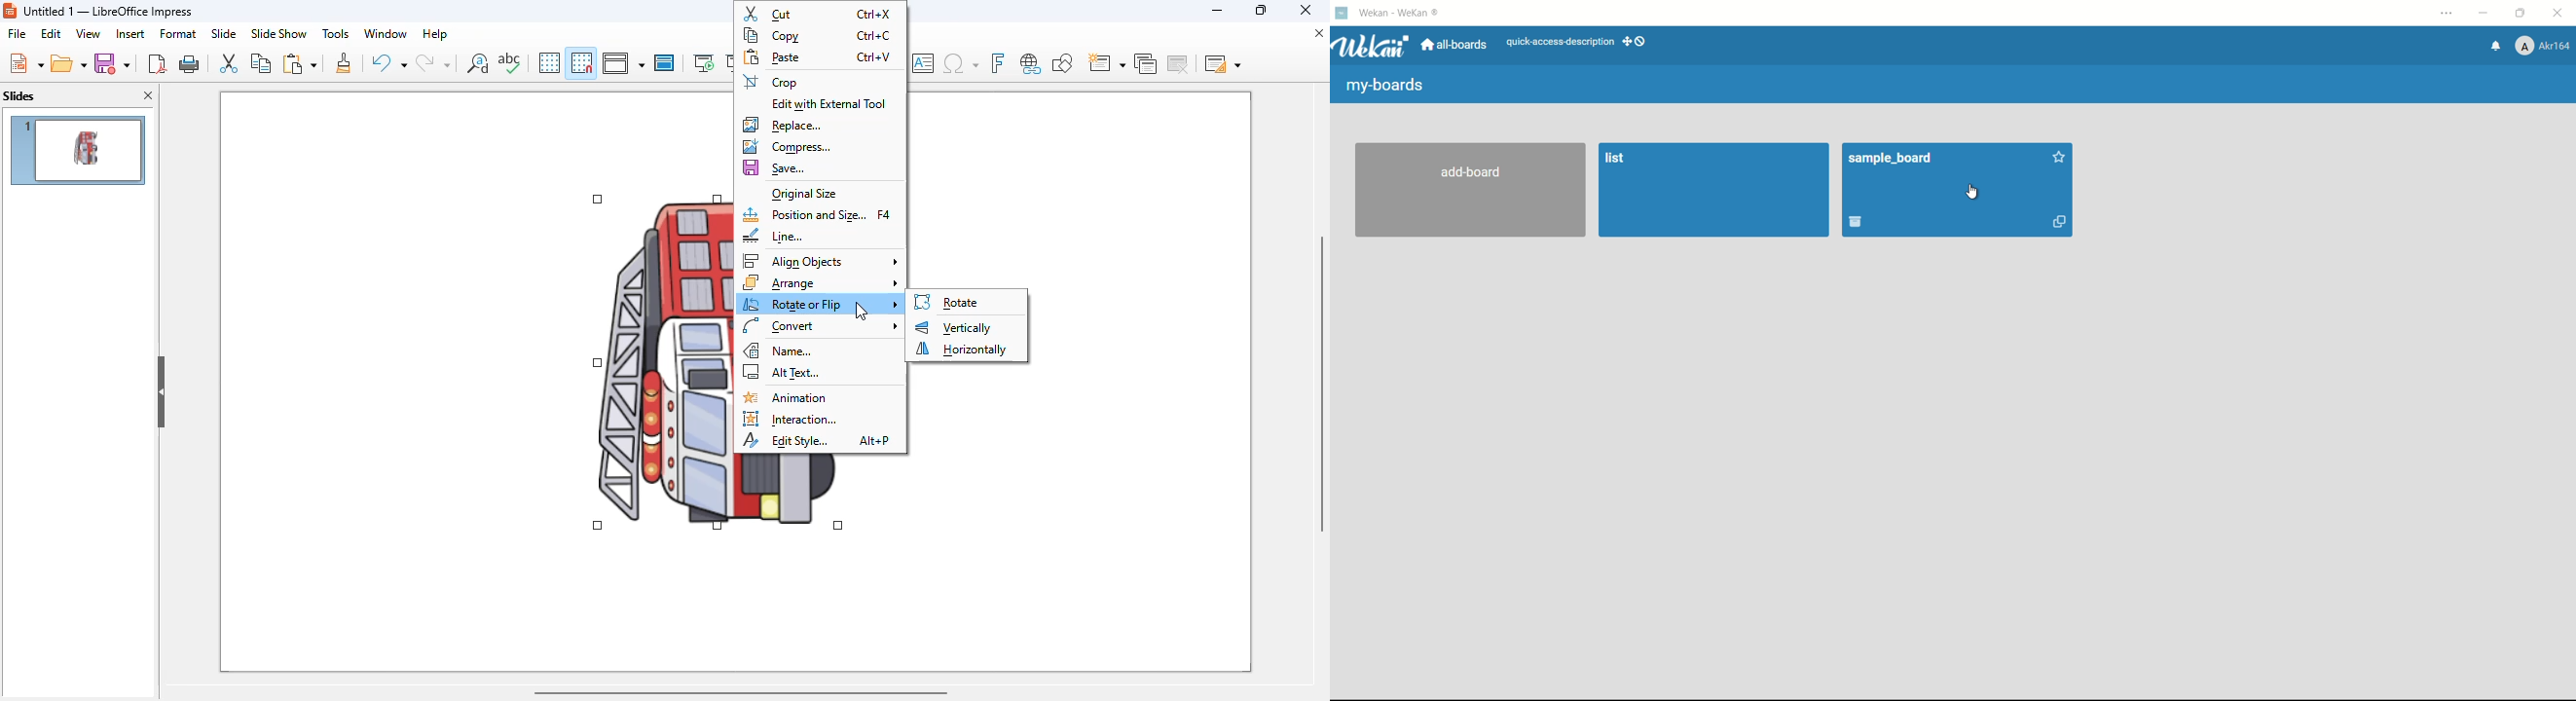 Image resolution: width=2576 pixels, height=728 pixels. What do you see at coordinates (261, 63) in the screenshot?
I see `copy` at bounding box center [261, 63].